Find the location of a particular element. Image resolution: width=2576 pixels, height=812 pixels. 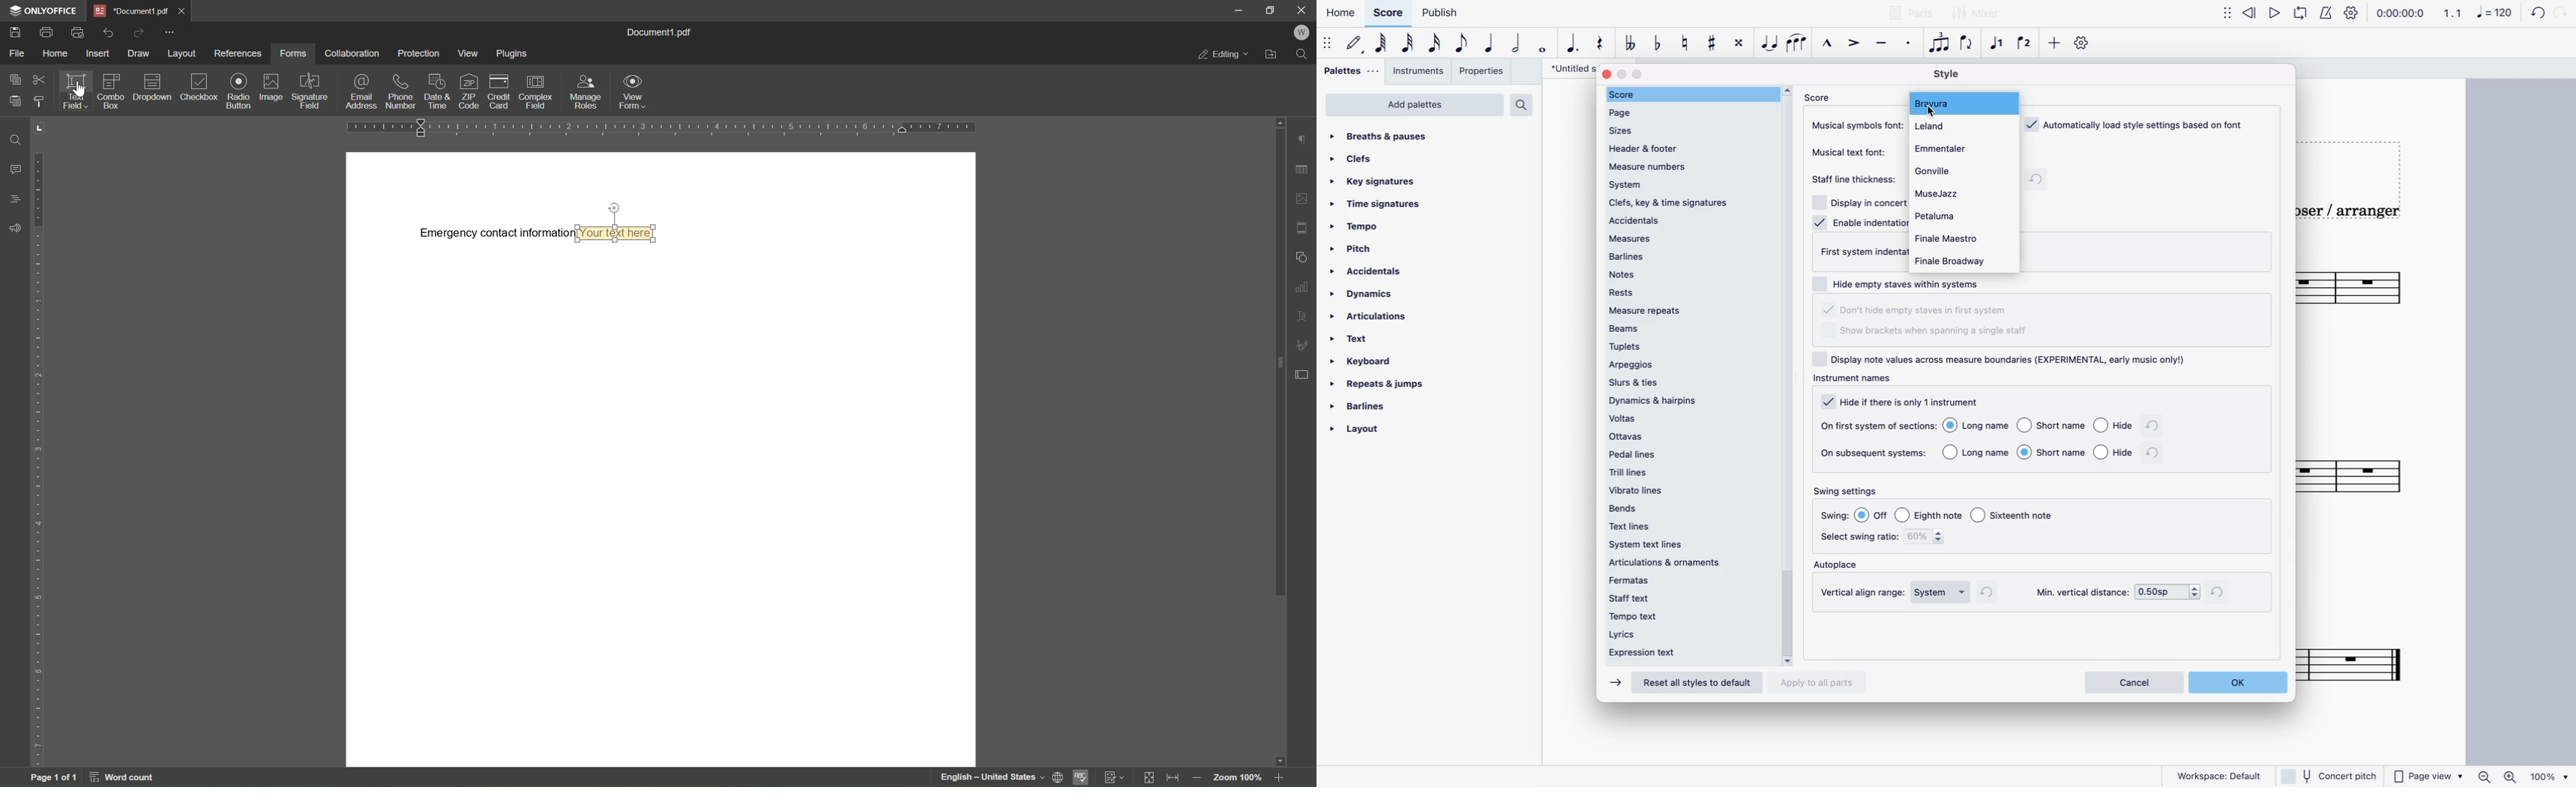

instrument names is located at coordinates (1857, 380).